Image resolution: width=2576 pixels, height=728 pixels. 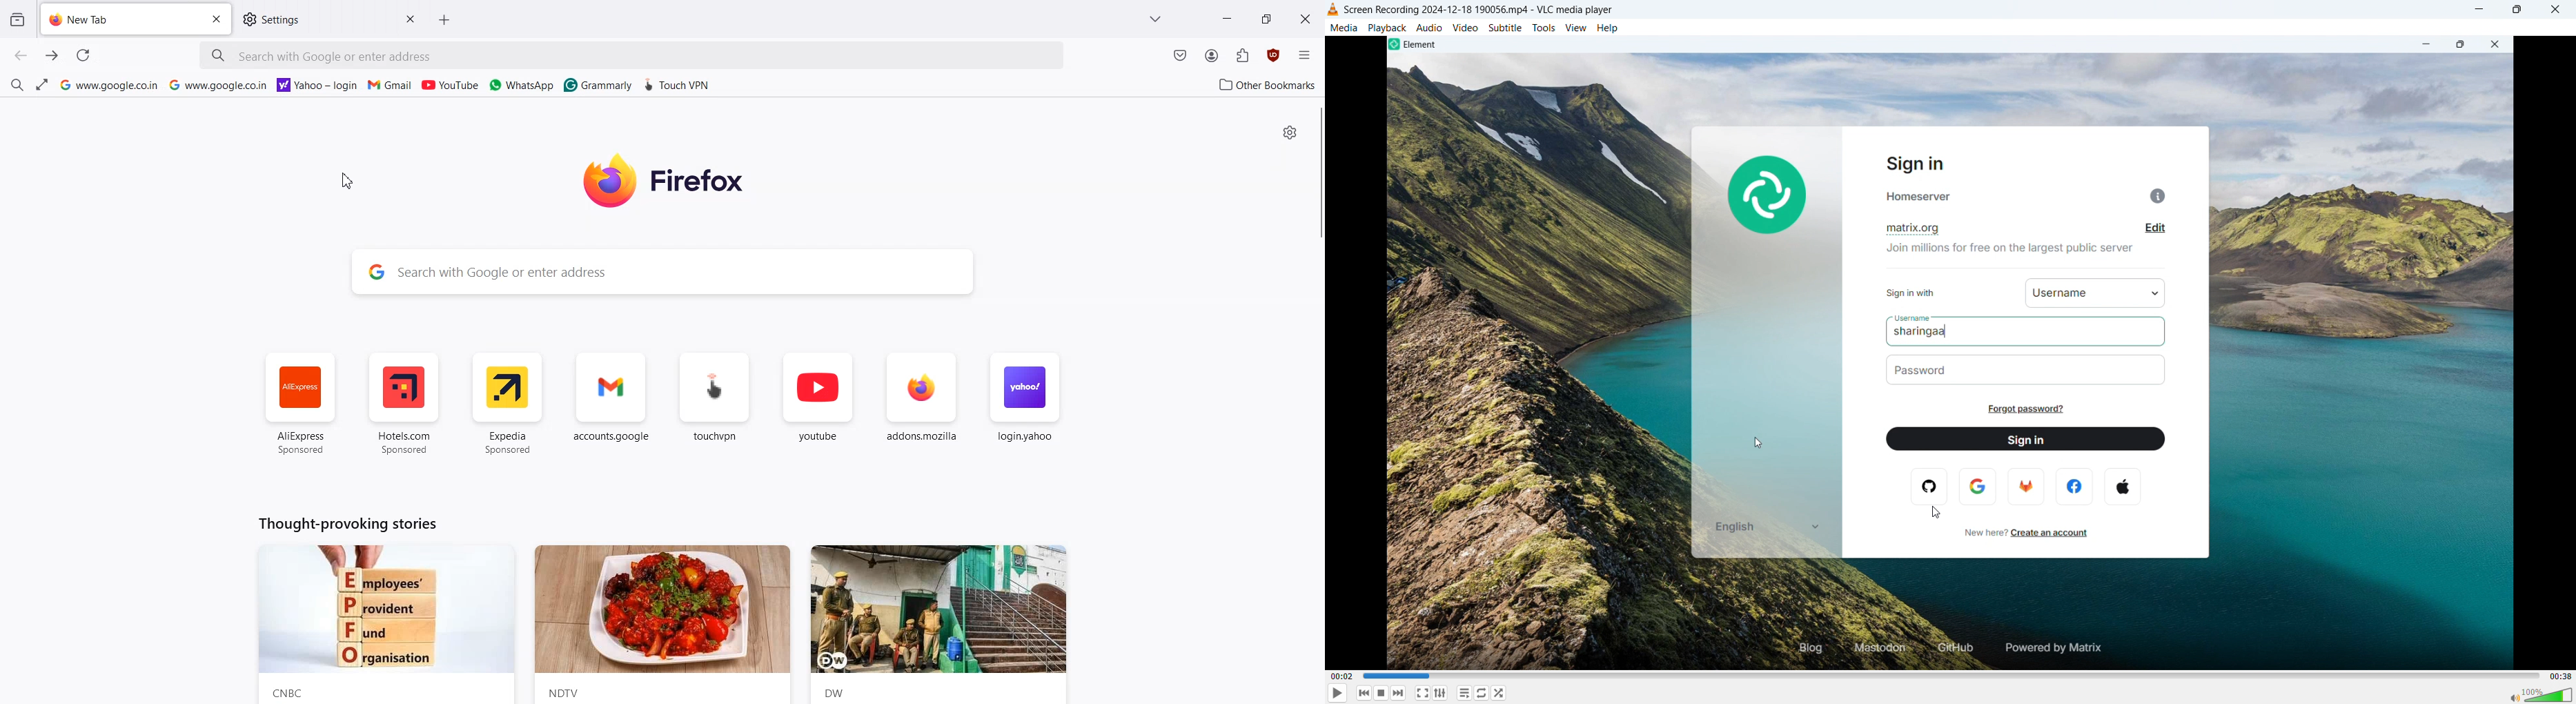 What do you see at coordinates (818, 405) in the screenshot?
I see `youtube` at bounding box center [818, 405].